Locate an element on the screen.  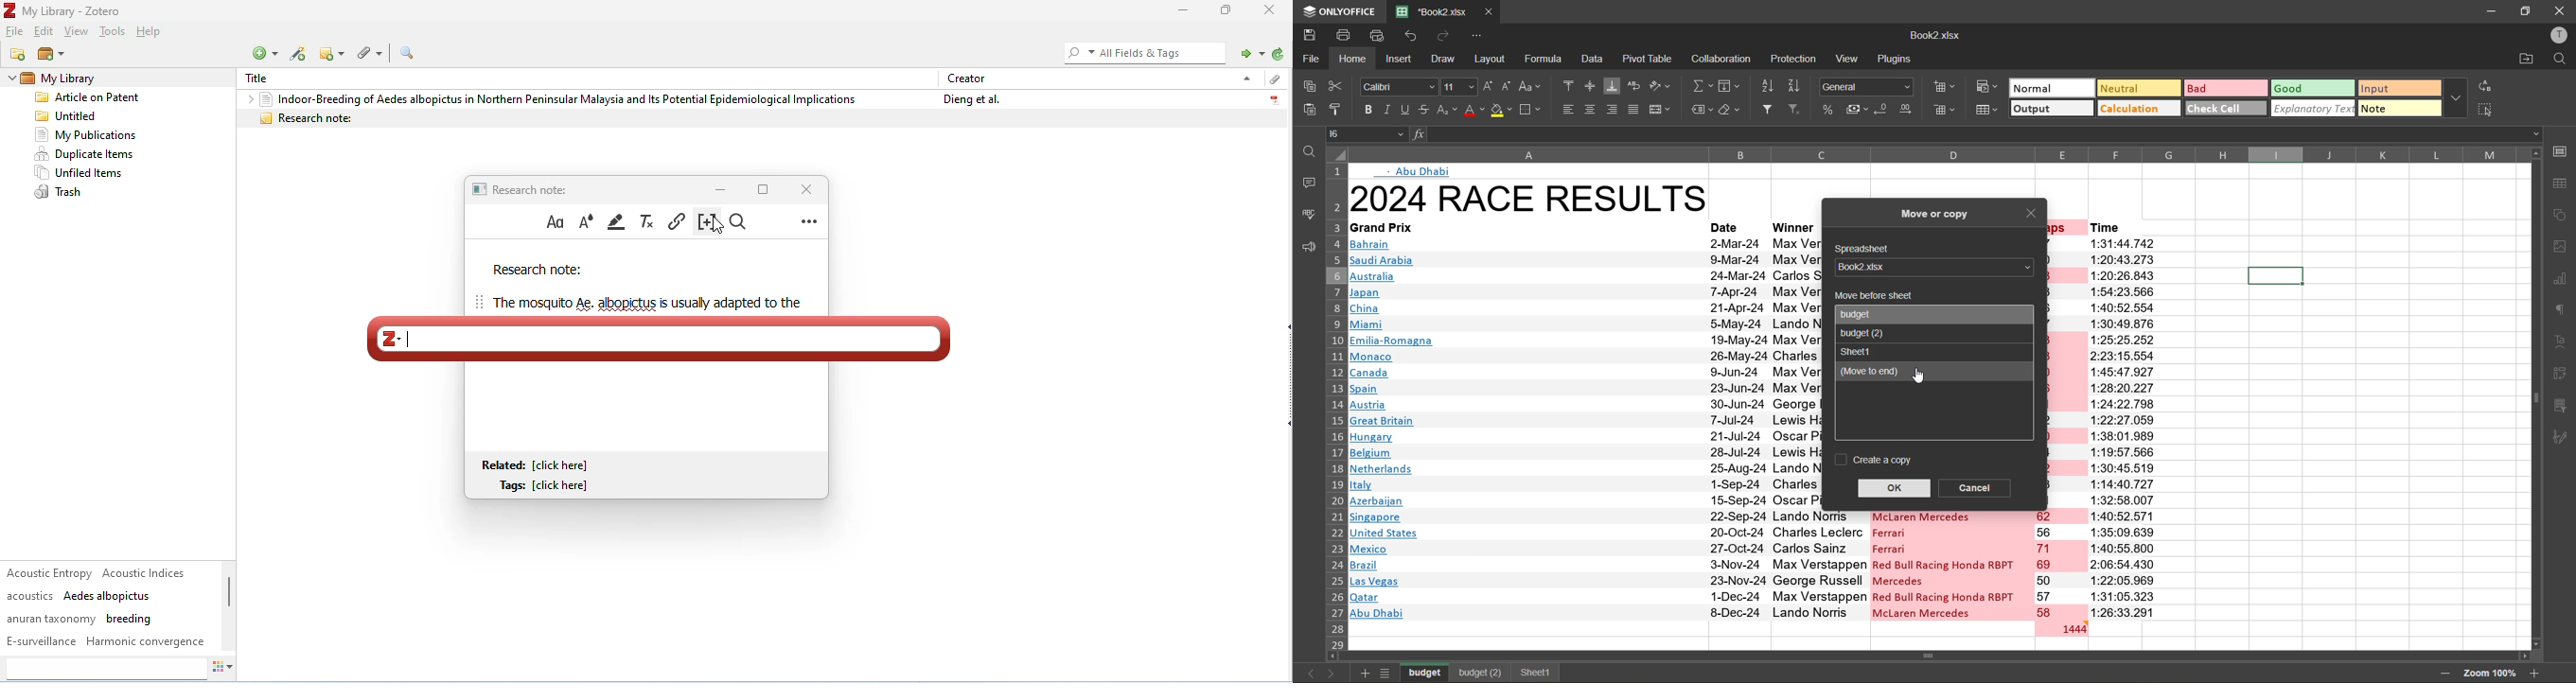
text color is located at coordinates (586, 221).